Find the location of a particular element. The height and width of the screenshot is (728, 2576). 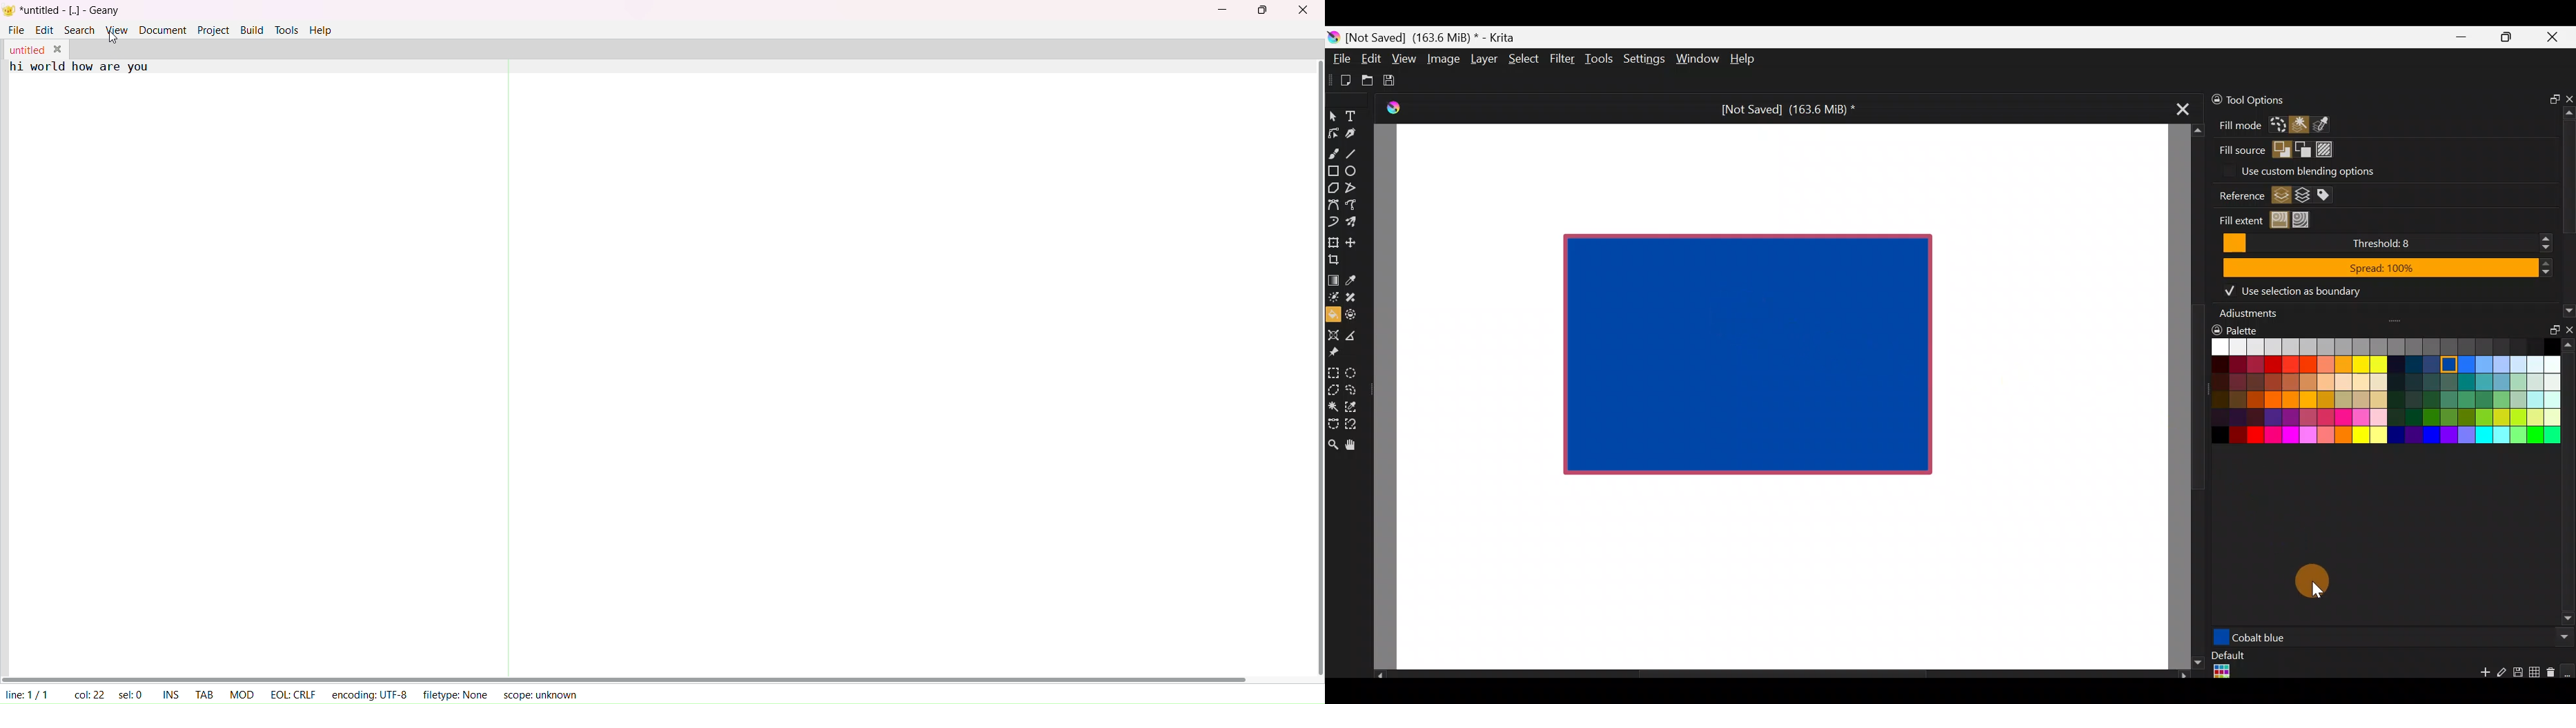

Multibrush tool is located at coordinates (1352, 220).